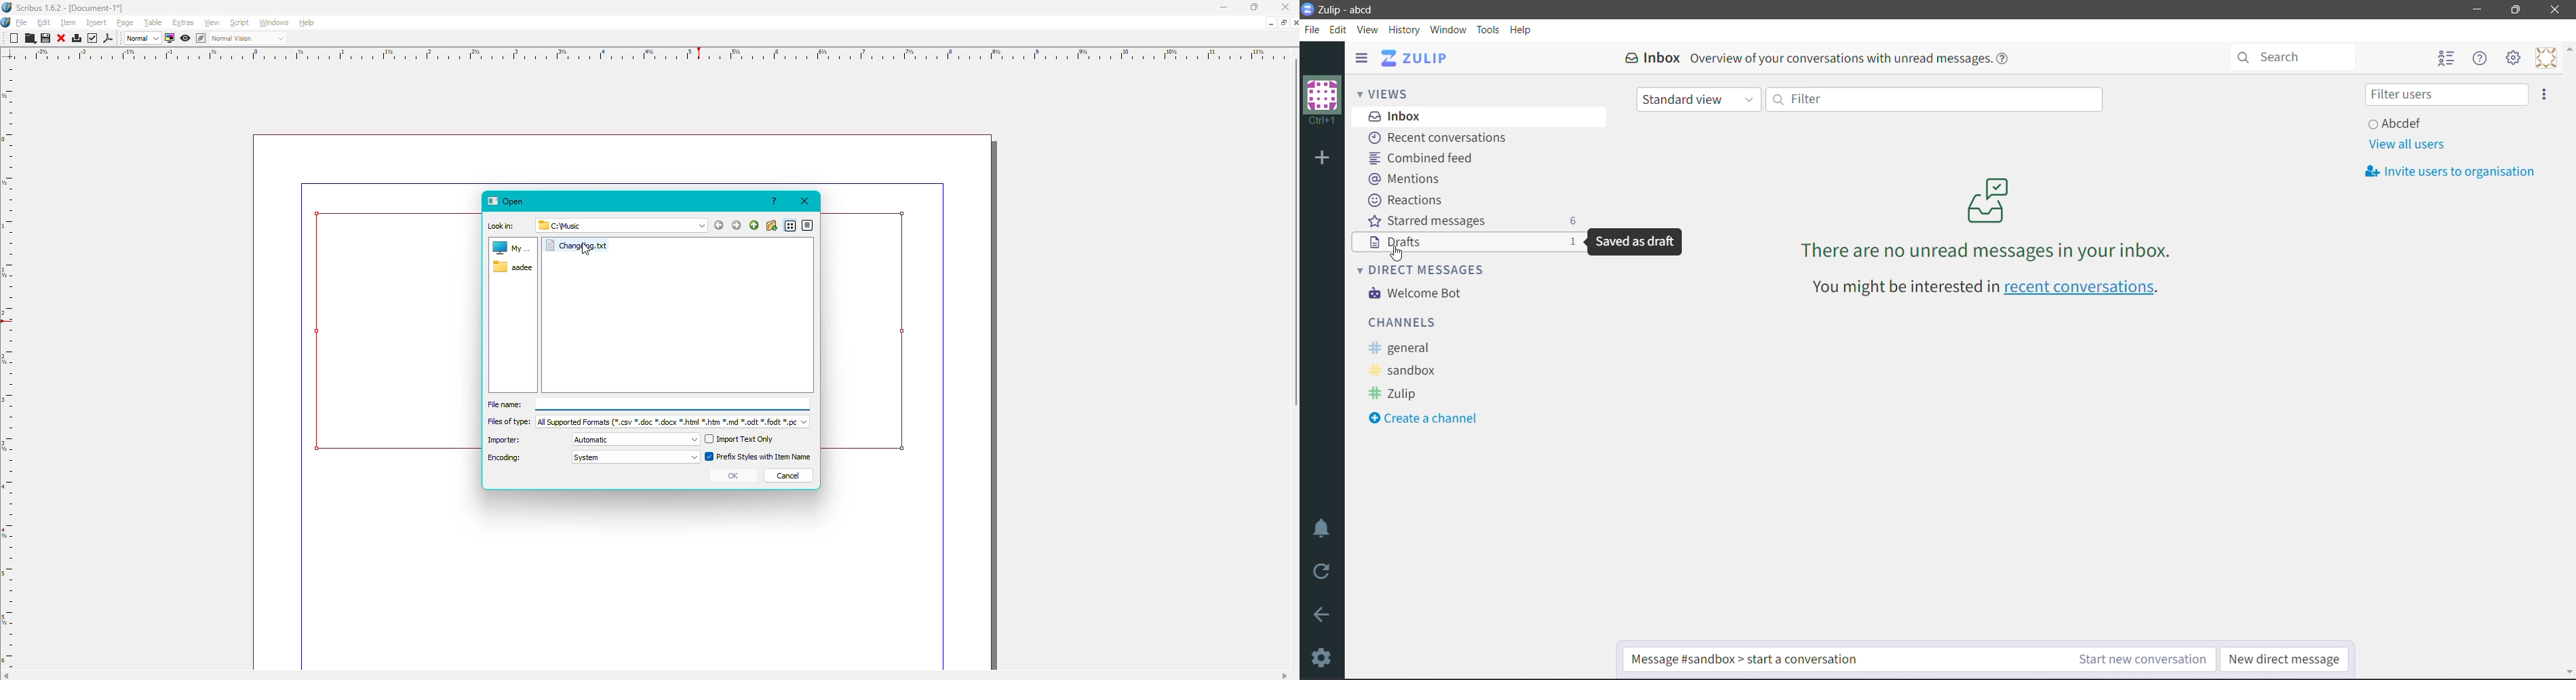 The height and width of the screenshot is (700, 2576). Describe the element at coordinates (1480, 116) in the screenshot. I see `Inbox` at that location.